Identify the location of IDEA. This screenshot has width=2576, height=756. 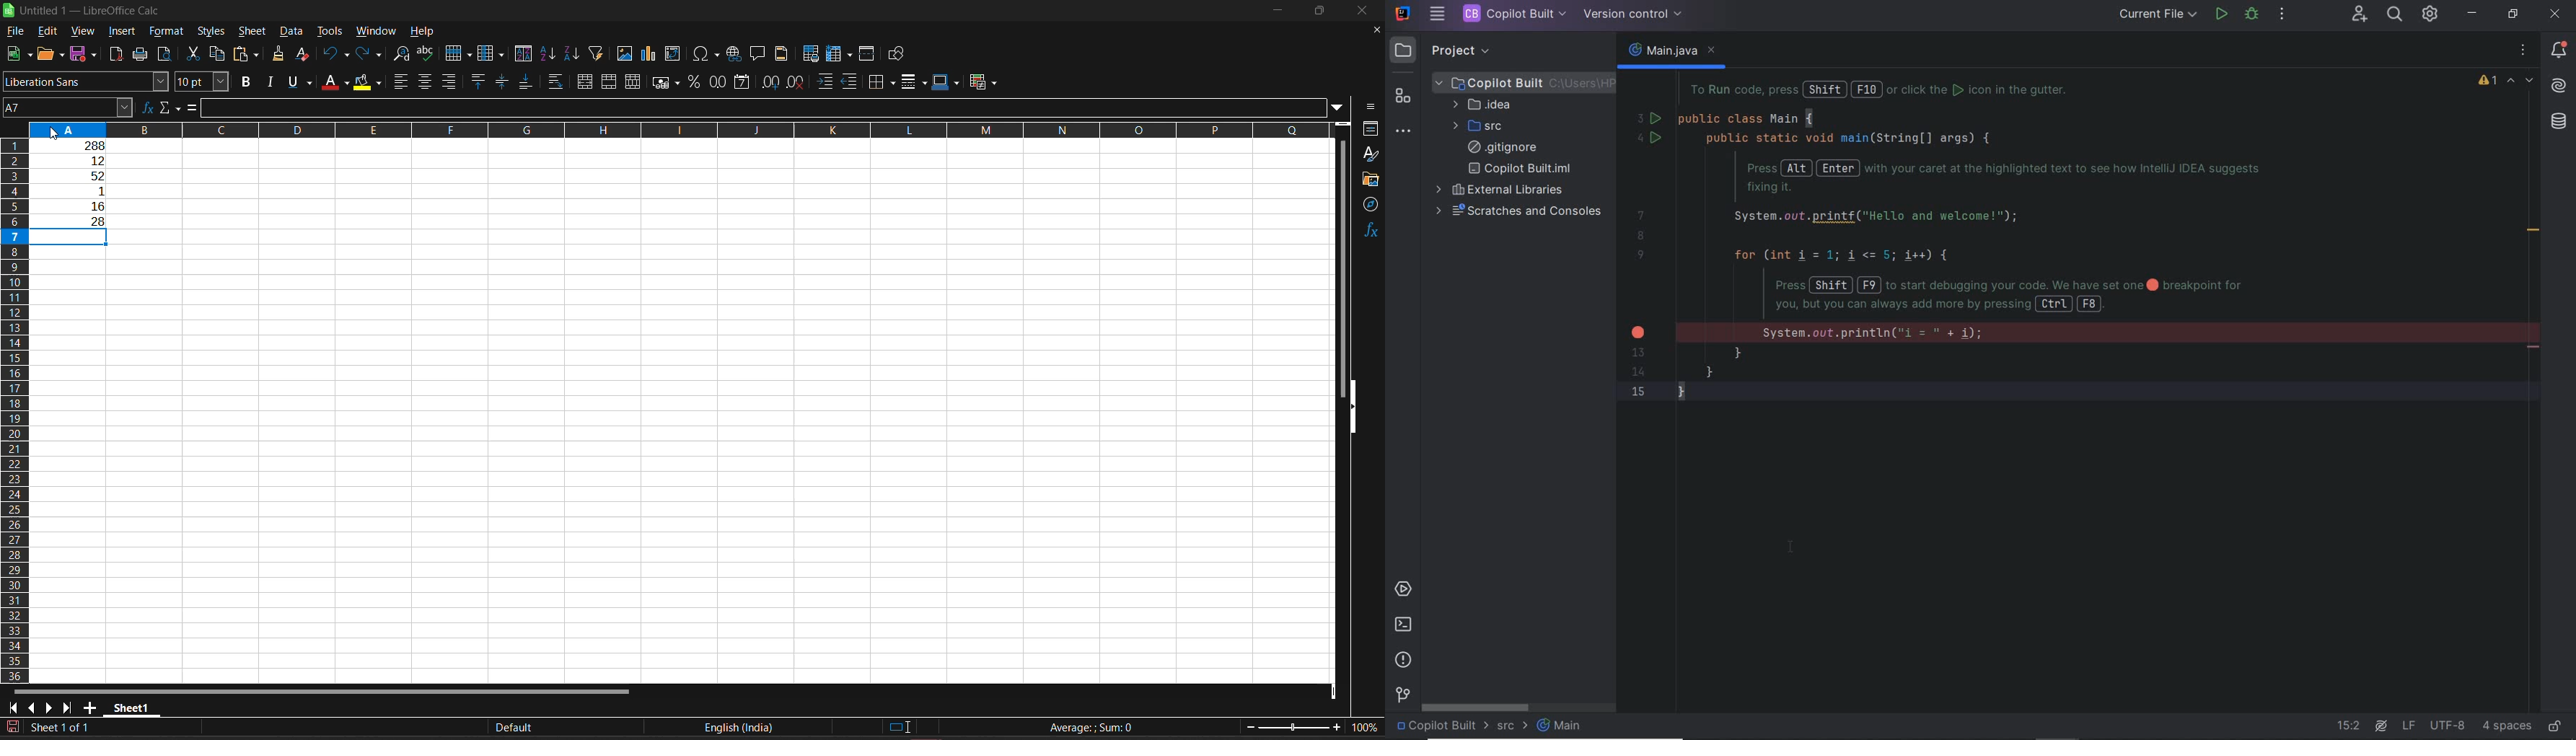
(1481, 104).